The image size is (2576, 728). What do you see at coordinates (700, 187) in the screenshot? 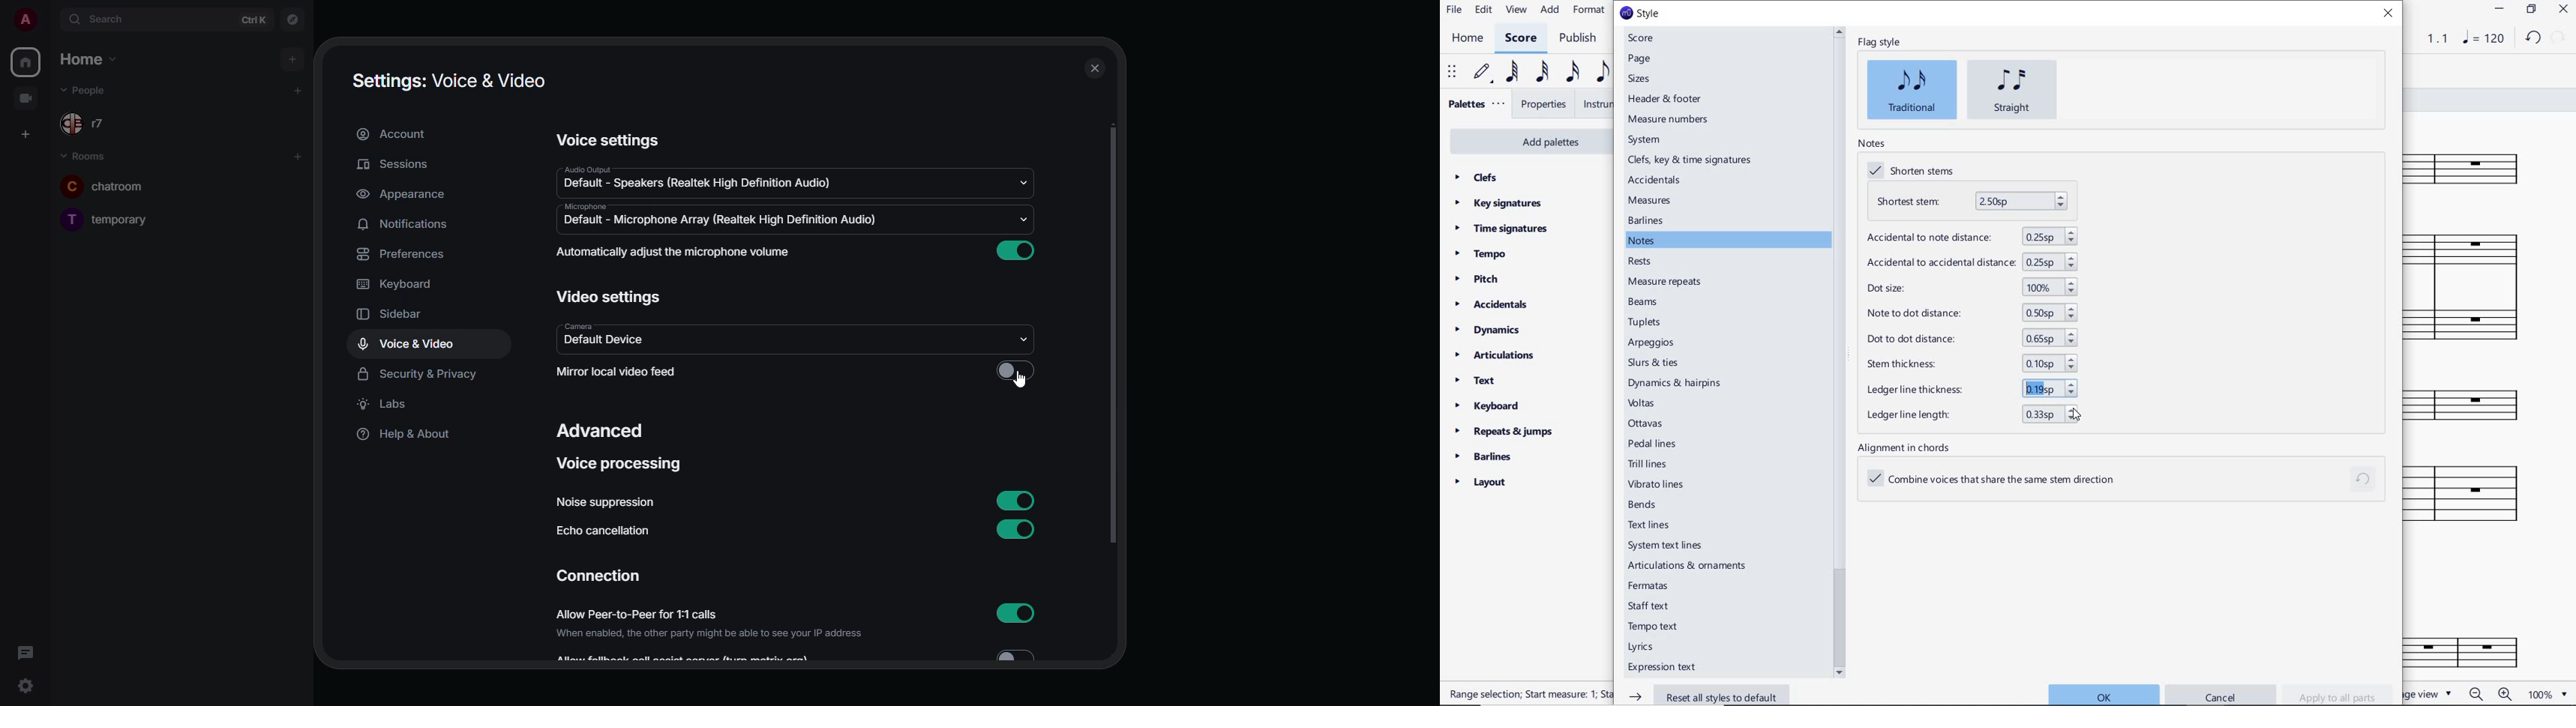
I see `default` at bounding box center [700, 187].